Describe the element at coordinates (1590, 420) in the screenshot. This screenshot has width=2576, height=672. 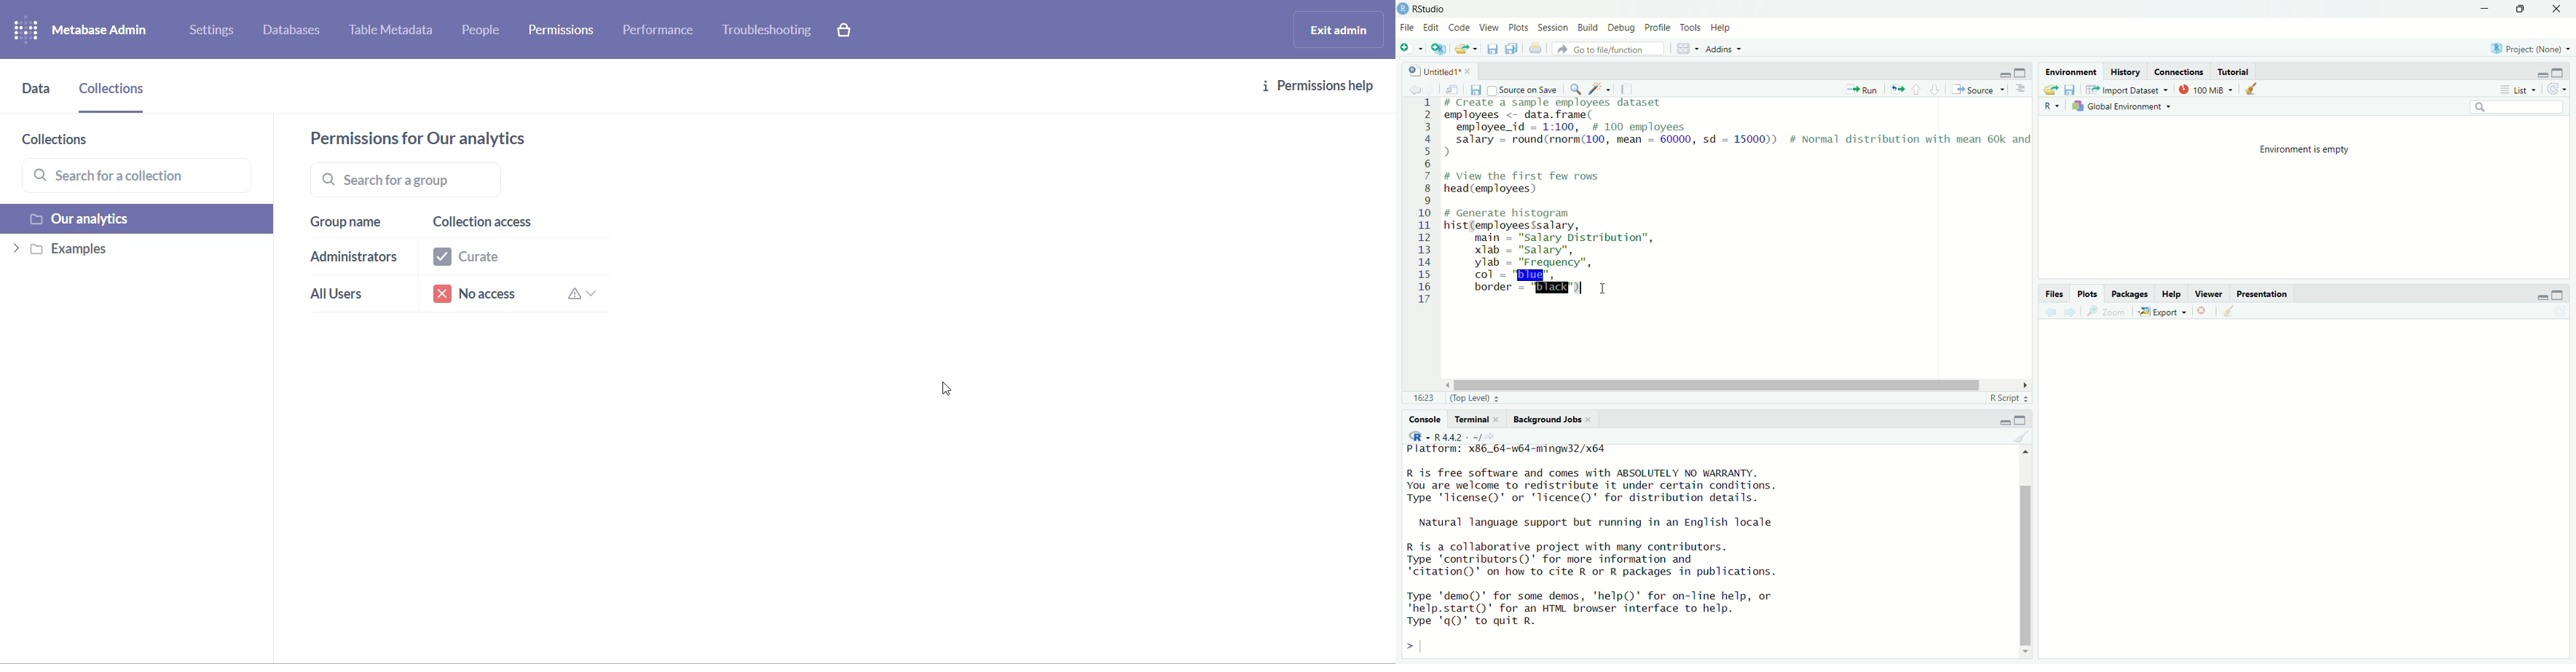
I see `close` at that location.